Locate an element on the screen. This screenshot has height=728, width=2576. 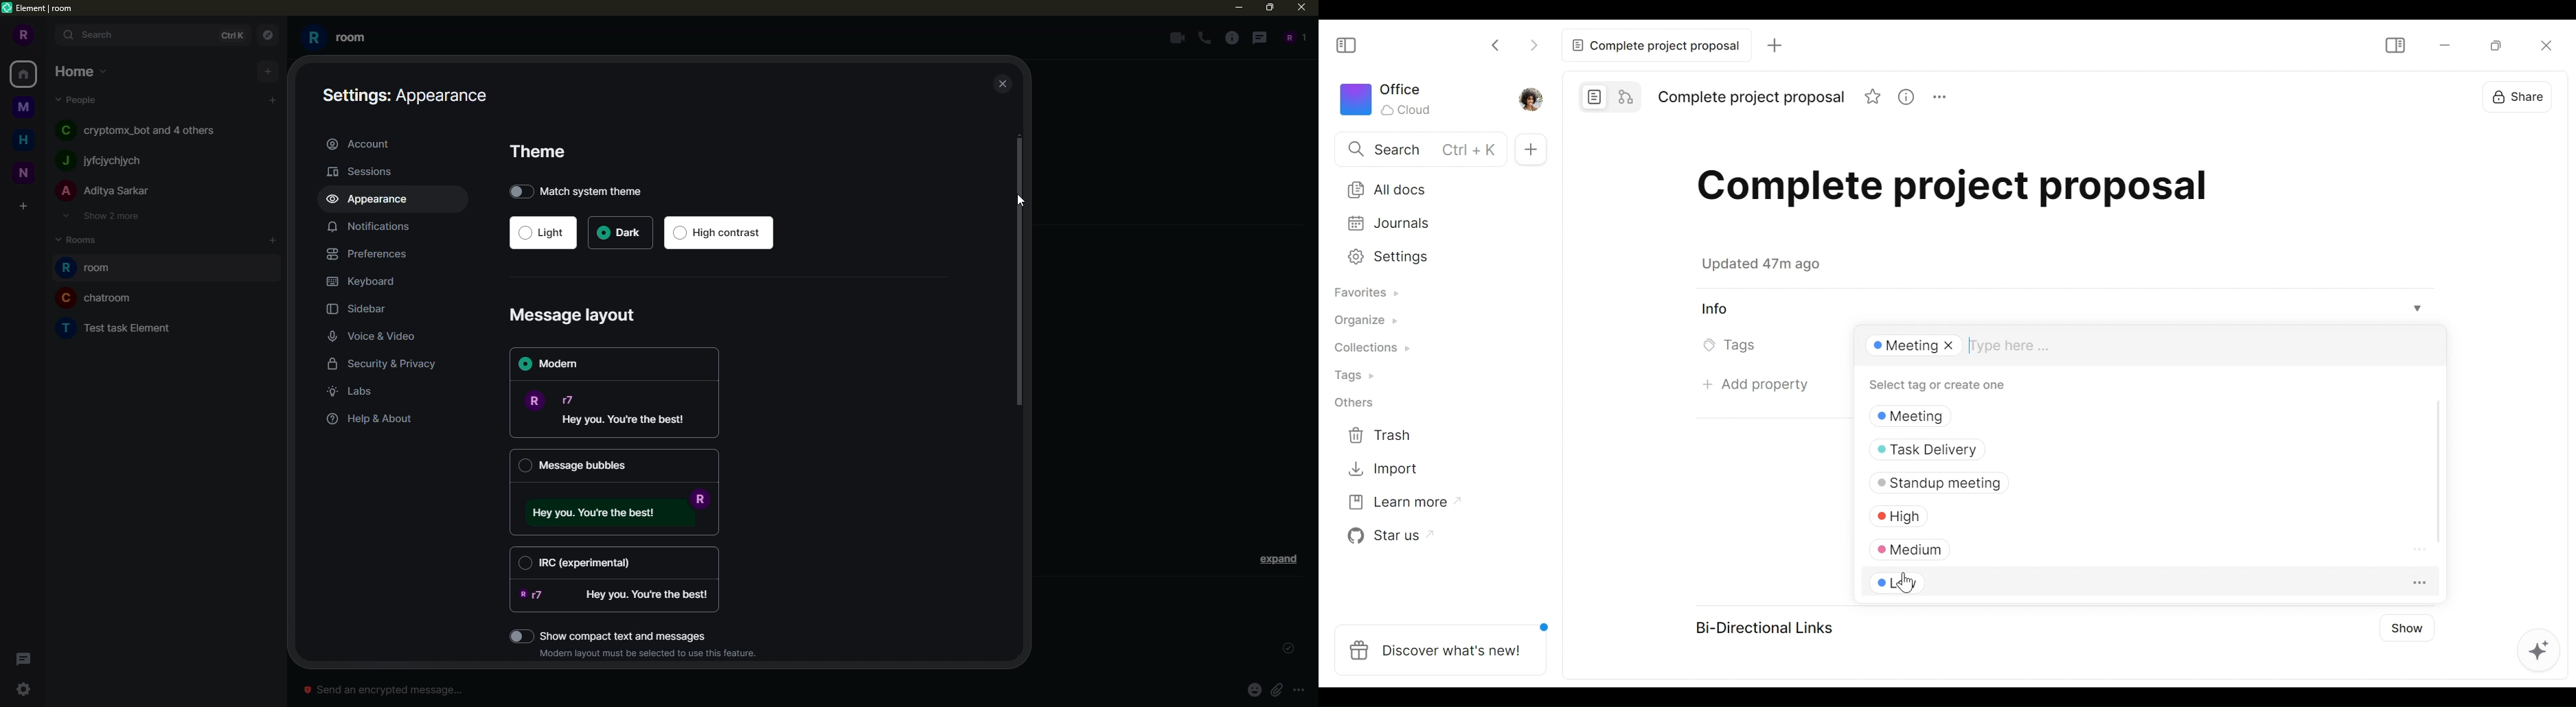
appearance is located at coordinates (373, 200).